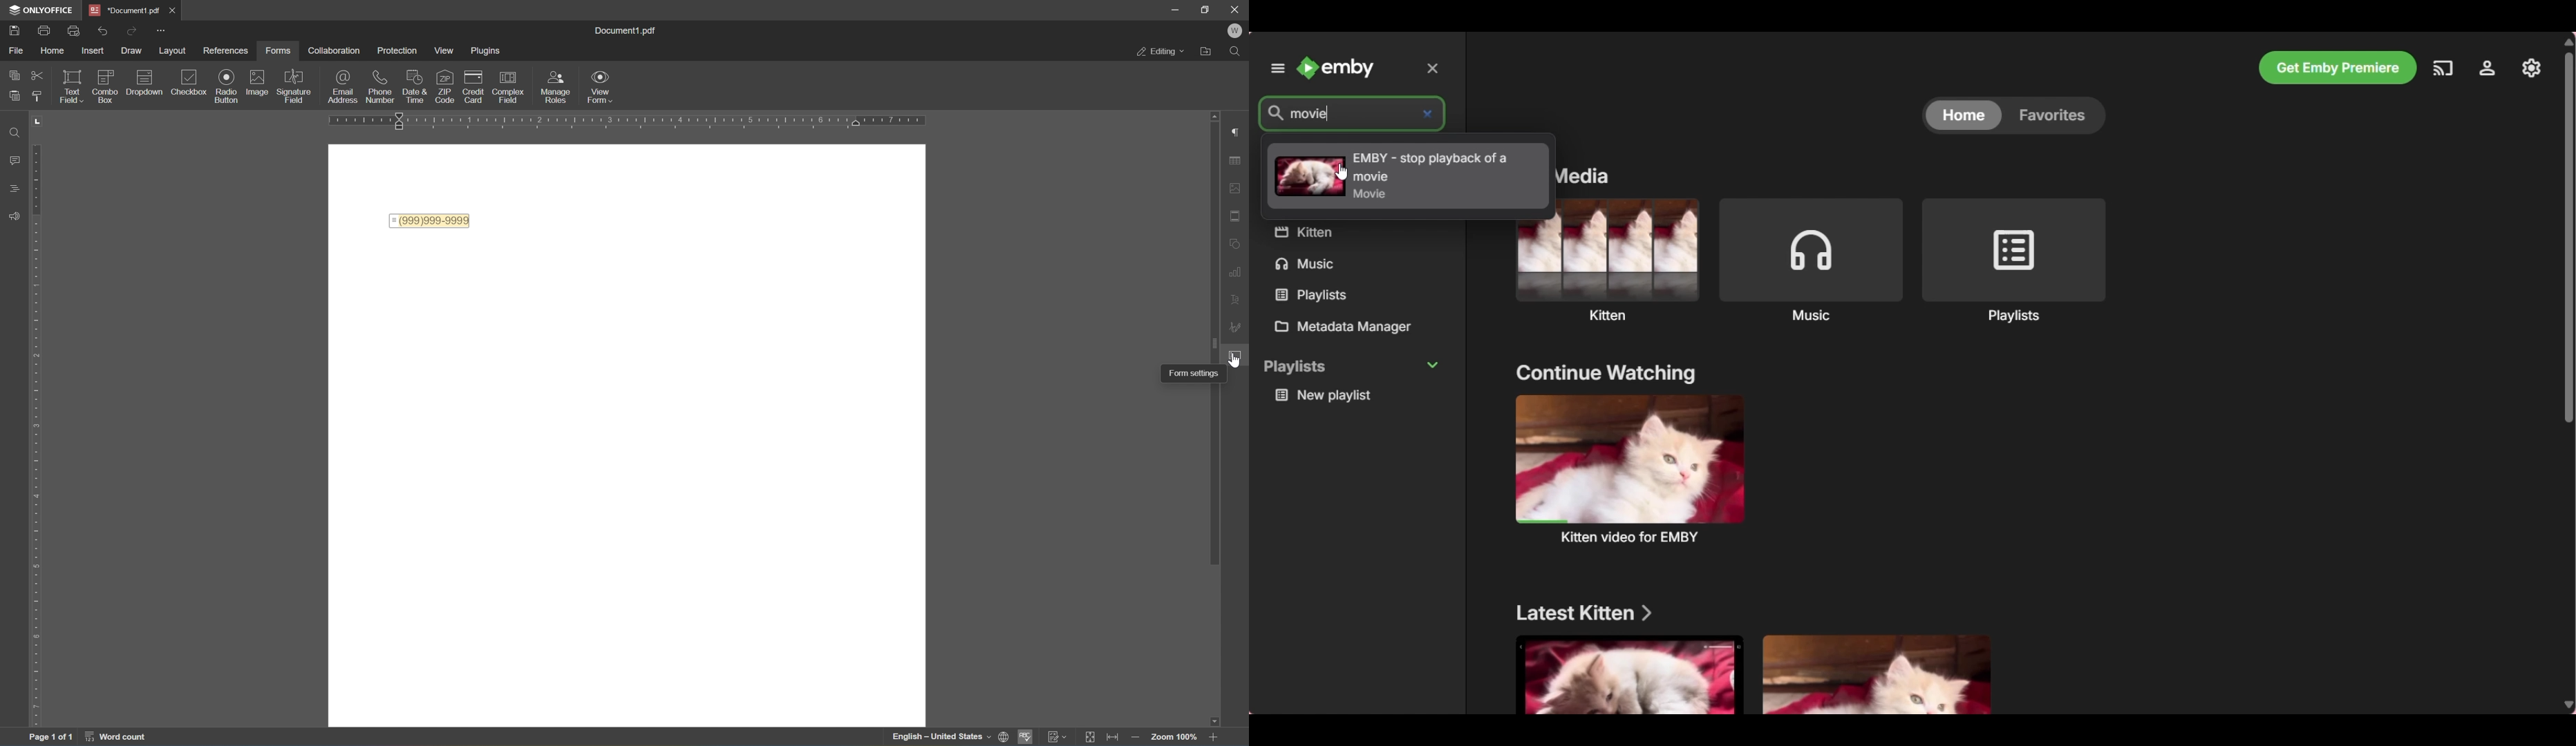 This screenshot has width=2576, height=756. Describe the element at coordinates (476, 81) in the screenshot. I see `icon` at that location.